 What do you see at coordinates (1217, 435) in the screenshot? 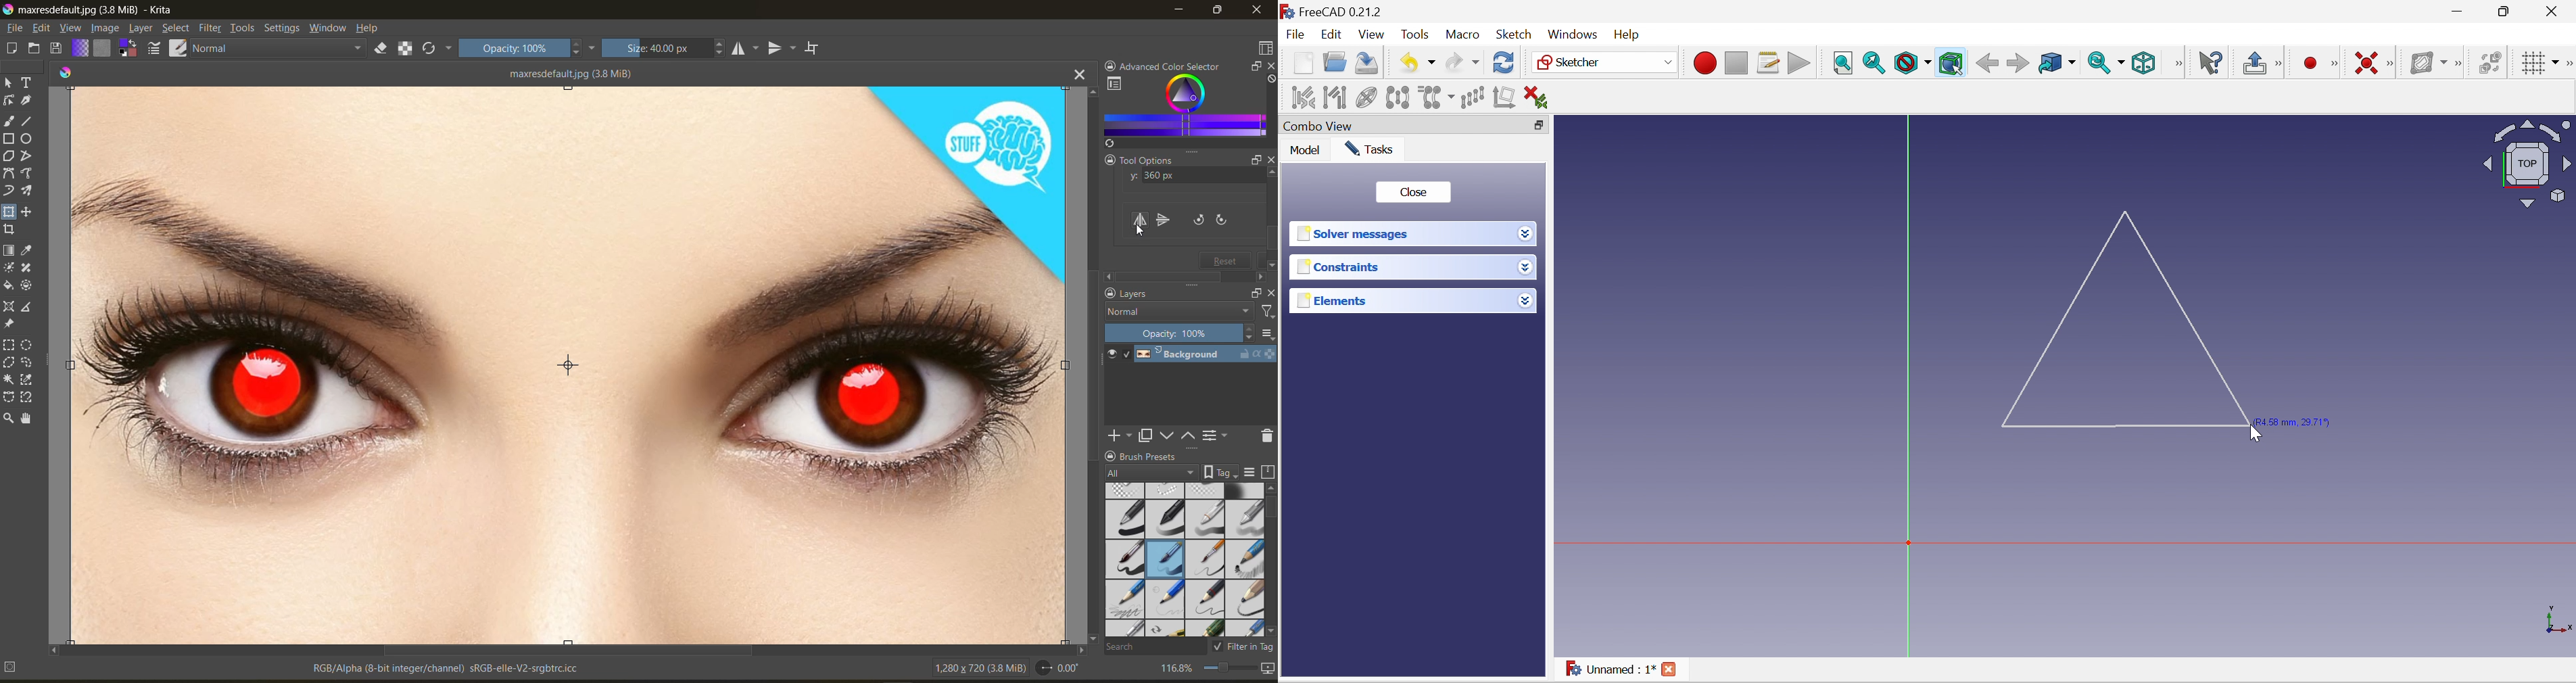
I see `view or change the layer properties` at bounding box center [1217, 435].